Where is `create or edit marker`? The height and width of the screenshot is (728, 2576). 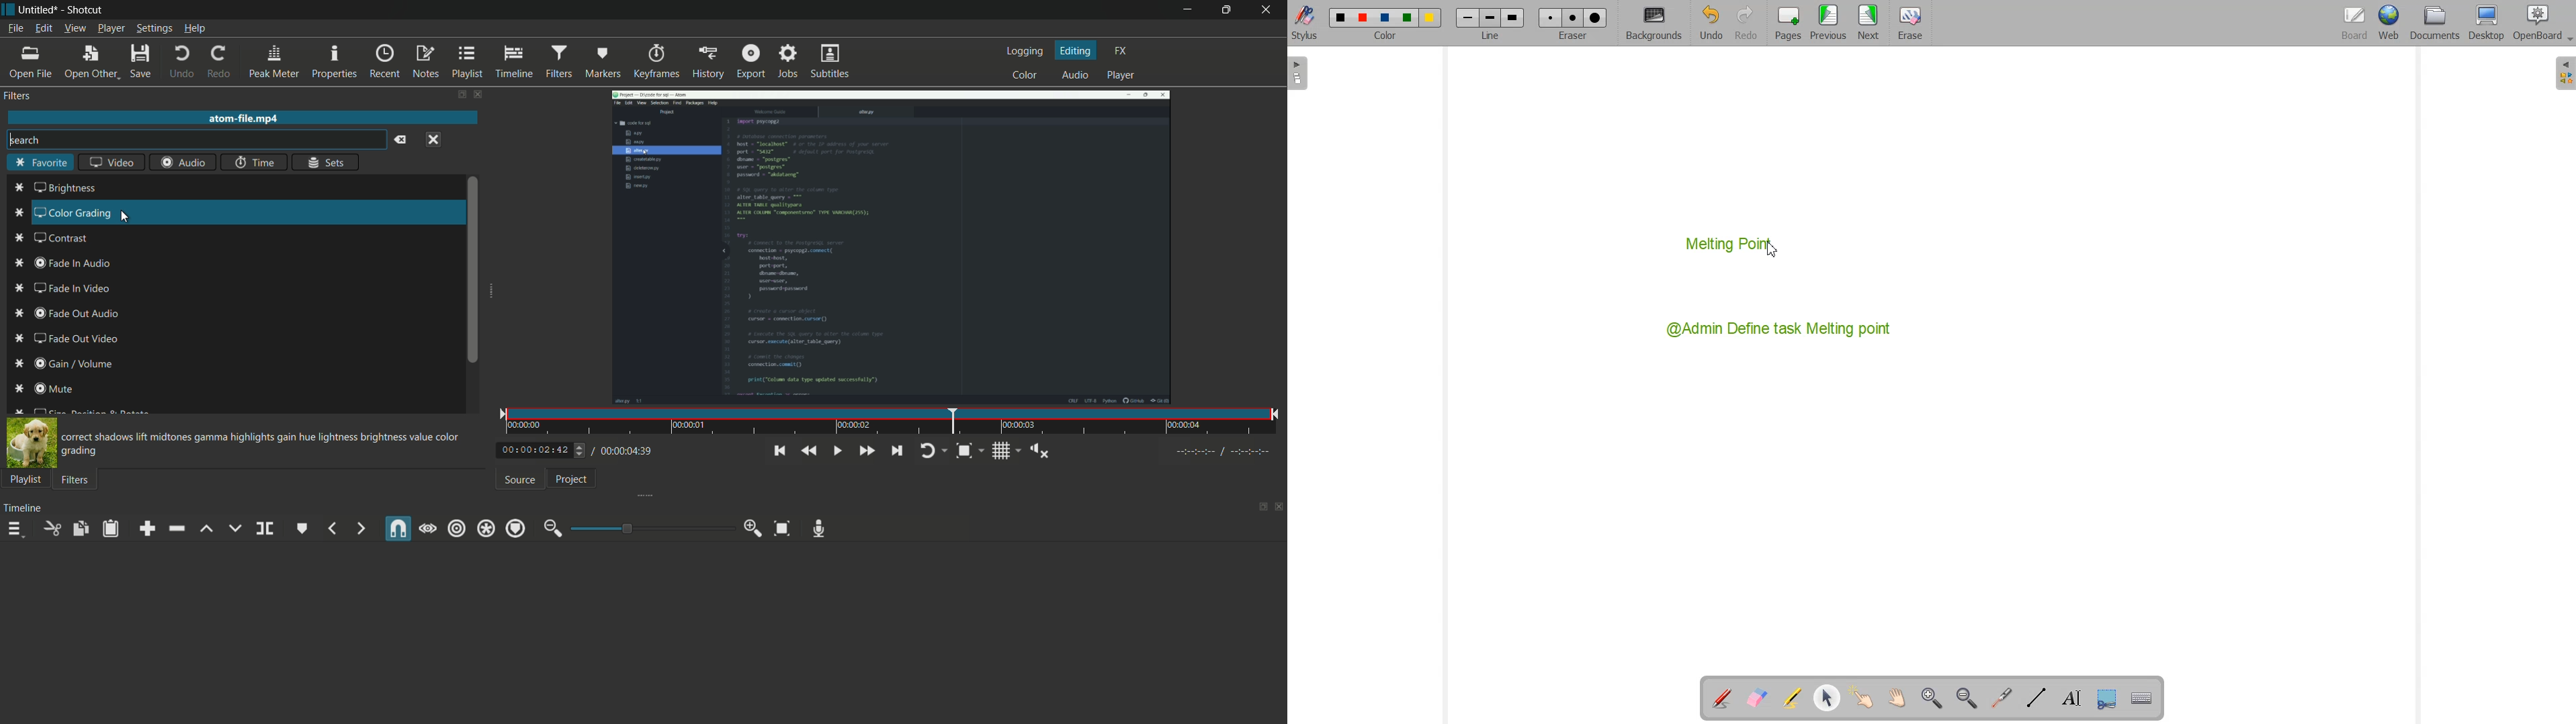
create or edit marker is located at coordinates (302, 528).